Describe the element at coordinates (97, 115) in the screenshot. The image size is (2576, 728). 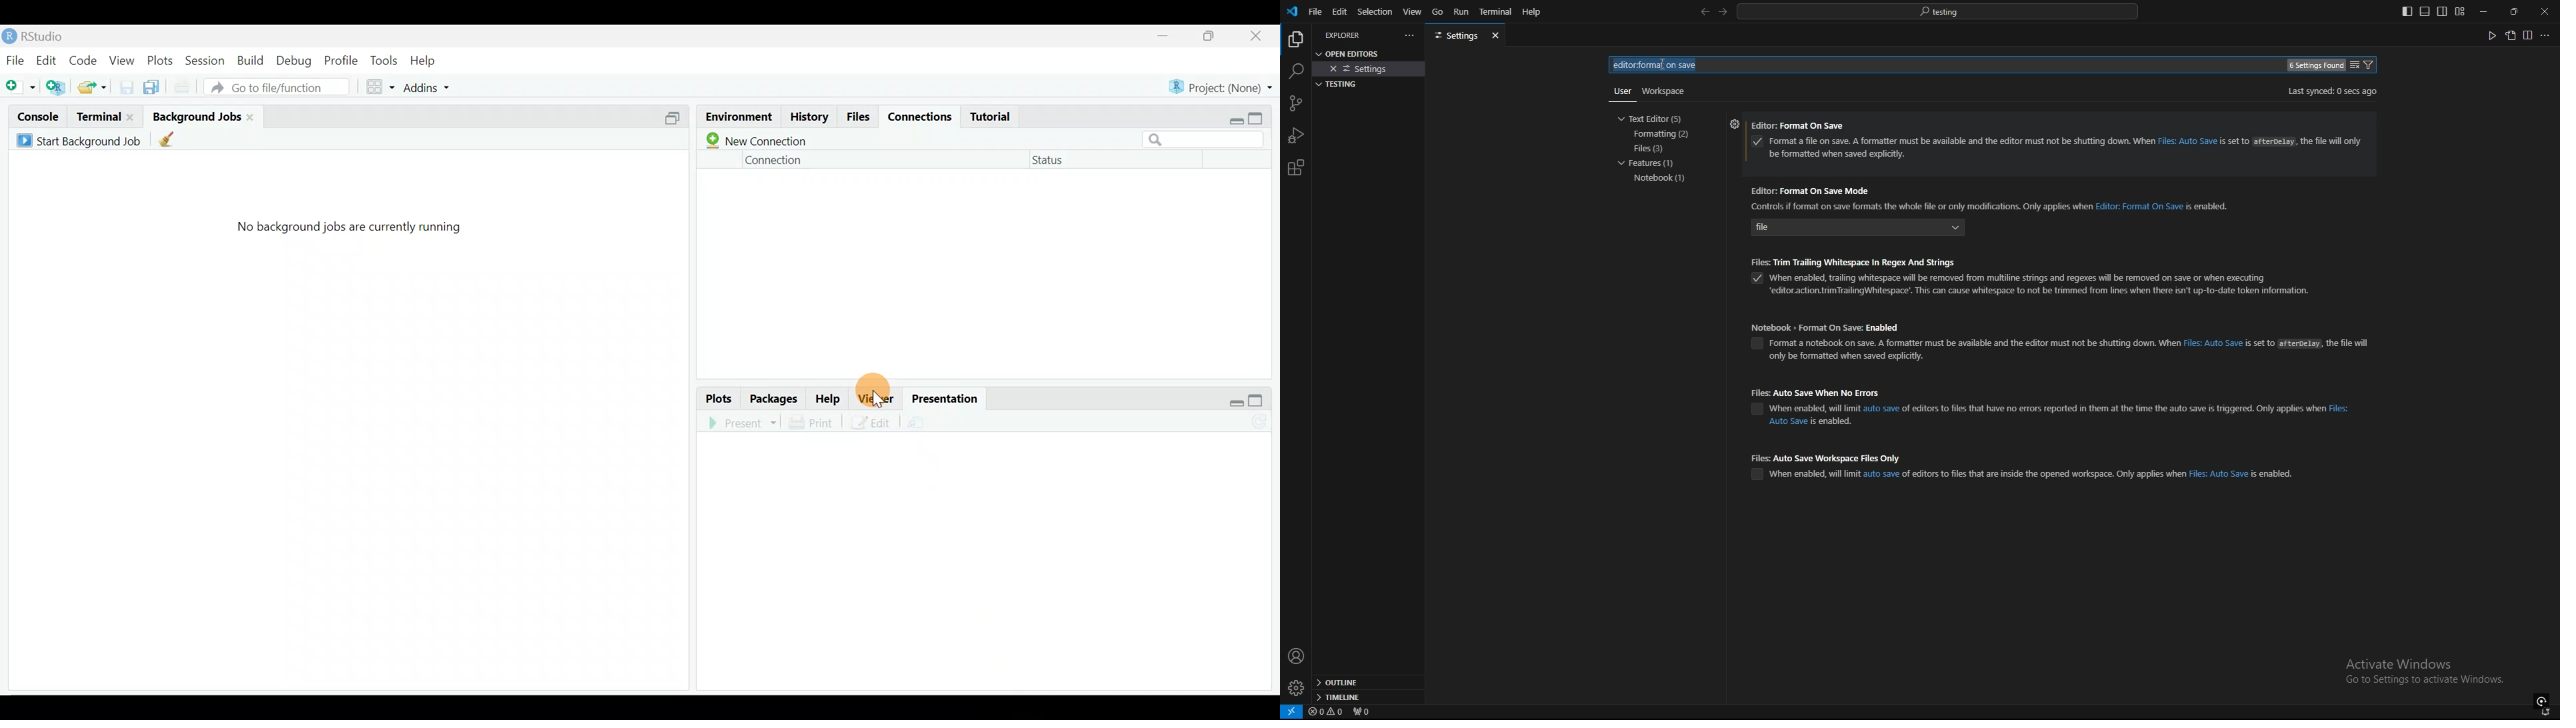
I see `Terminal` at that location.